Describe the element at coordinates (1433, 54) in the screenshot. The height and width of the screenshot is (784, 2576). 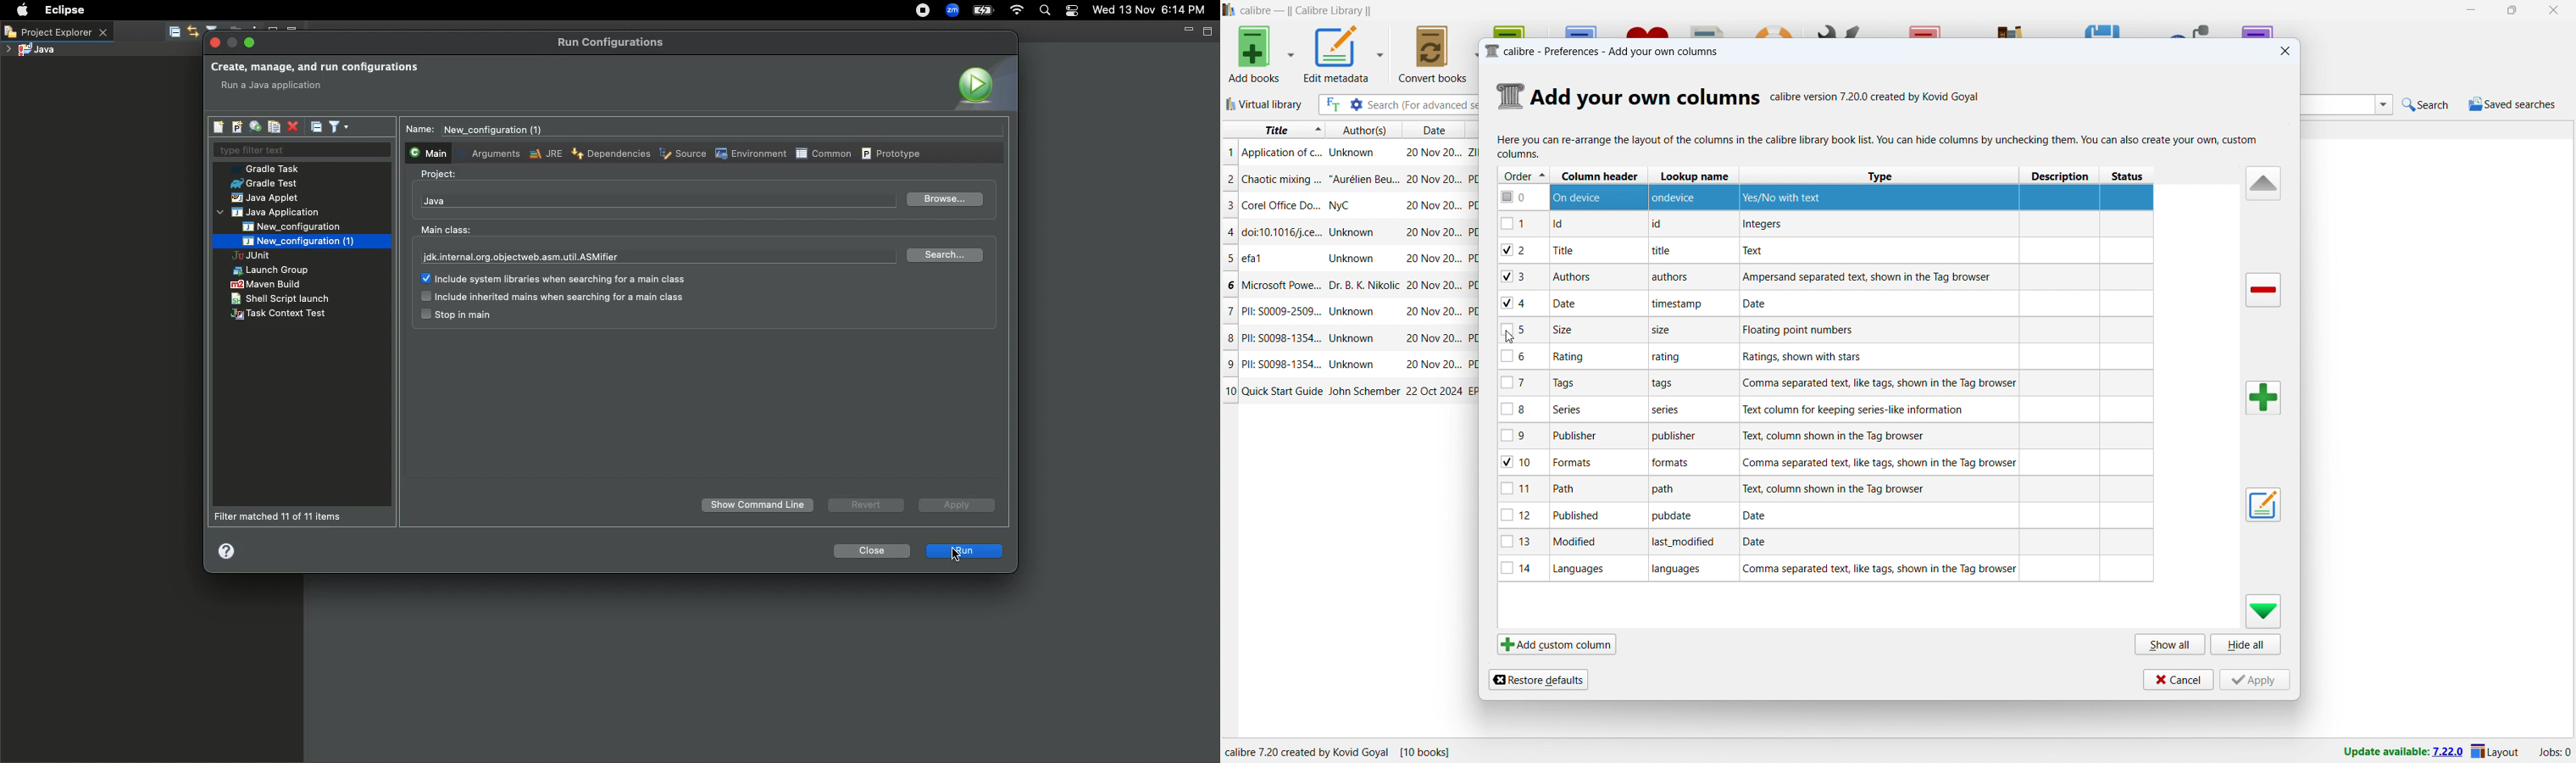
I see `convert books` at that location.